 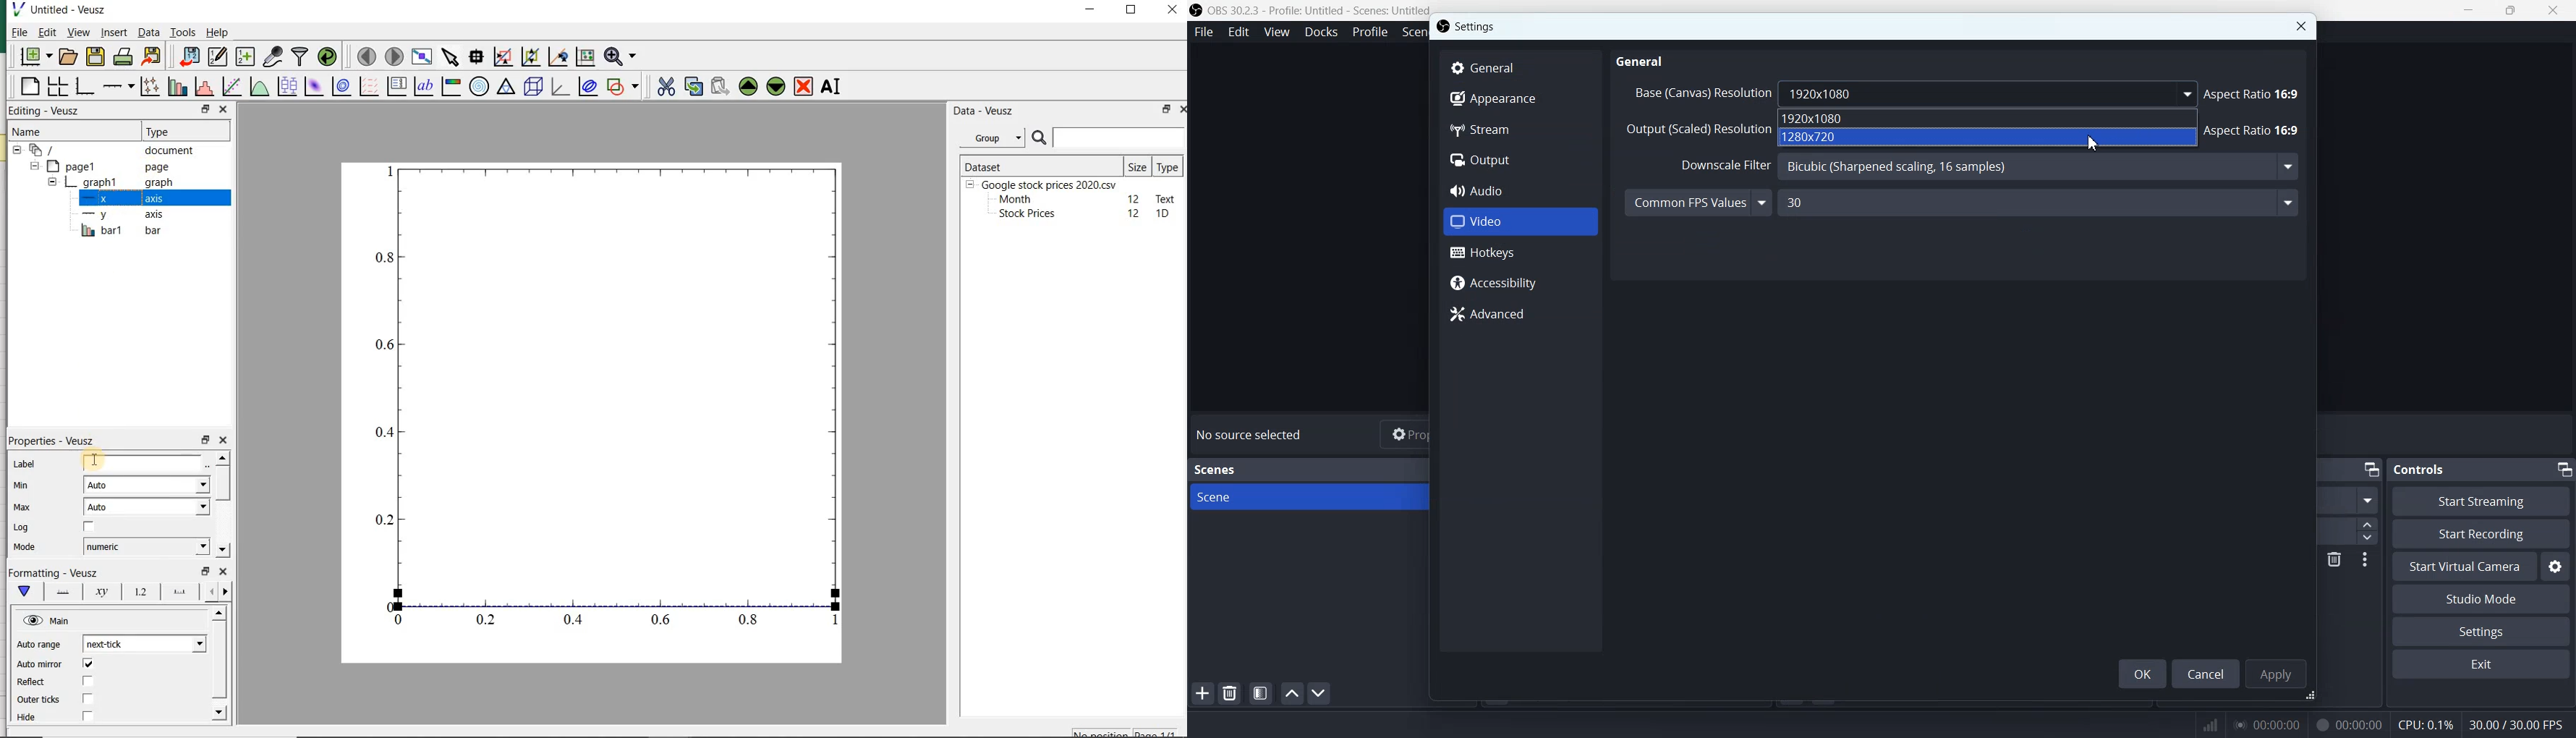 What do you see at coordinates (40, 664) in the screenshot?
I see `Auto minor` at bounding box center [40, 664].